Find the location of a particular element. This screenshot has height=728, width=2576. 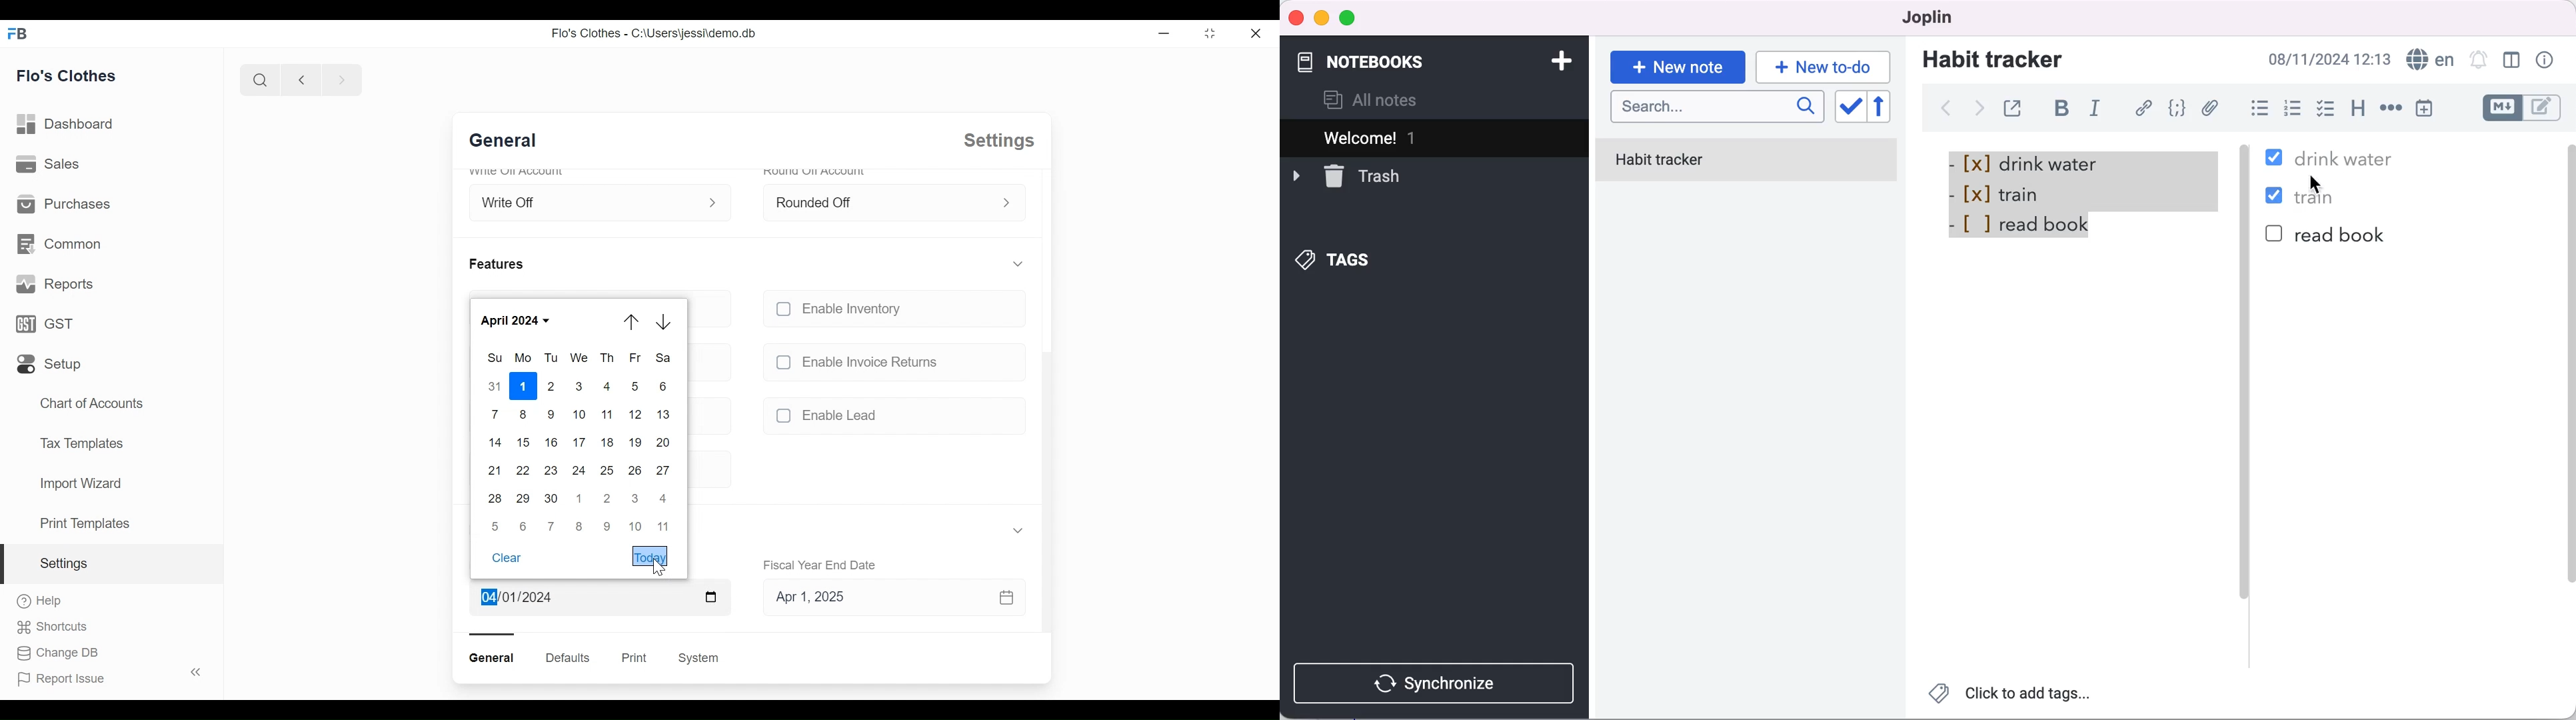

Report Issue is located at coordinates (107, 676).